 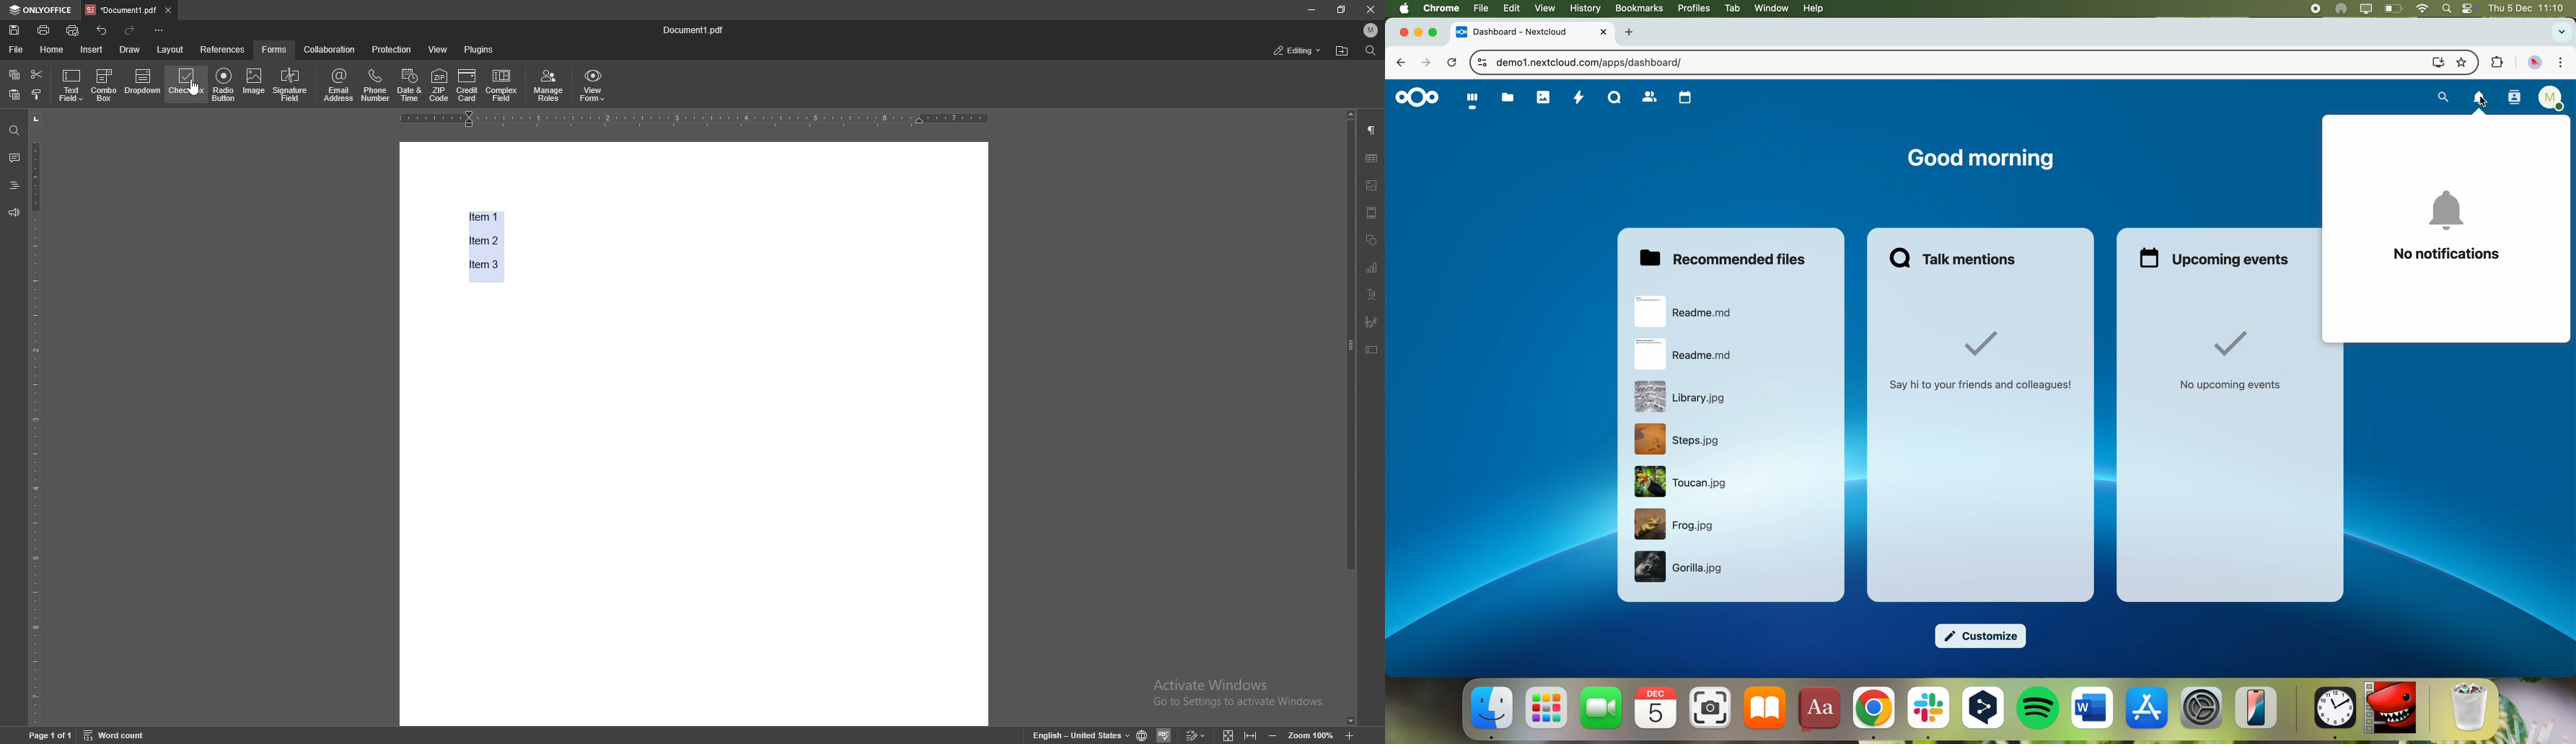 What do you see at coordinates (549, 86) in the screenshot?
I see `manage roles` at bounding box center [549, 86].